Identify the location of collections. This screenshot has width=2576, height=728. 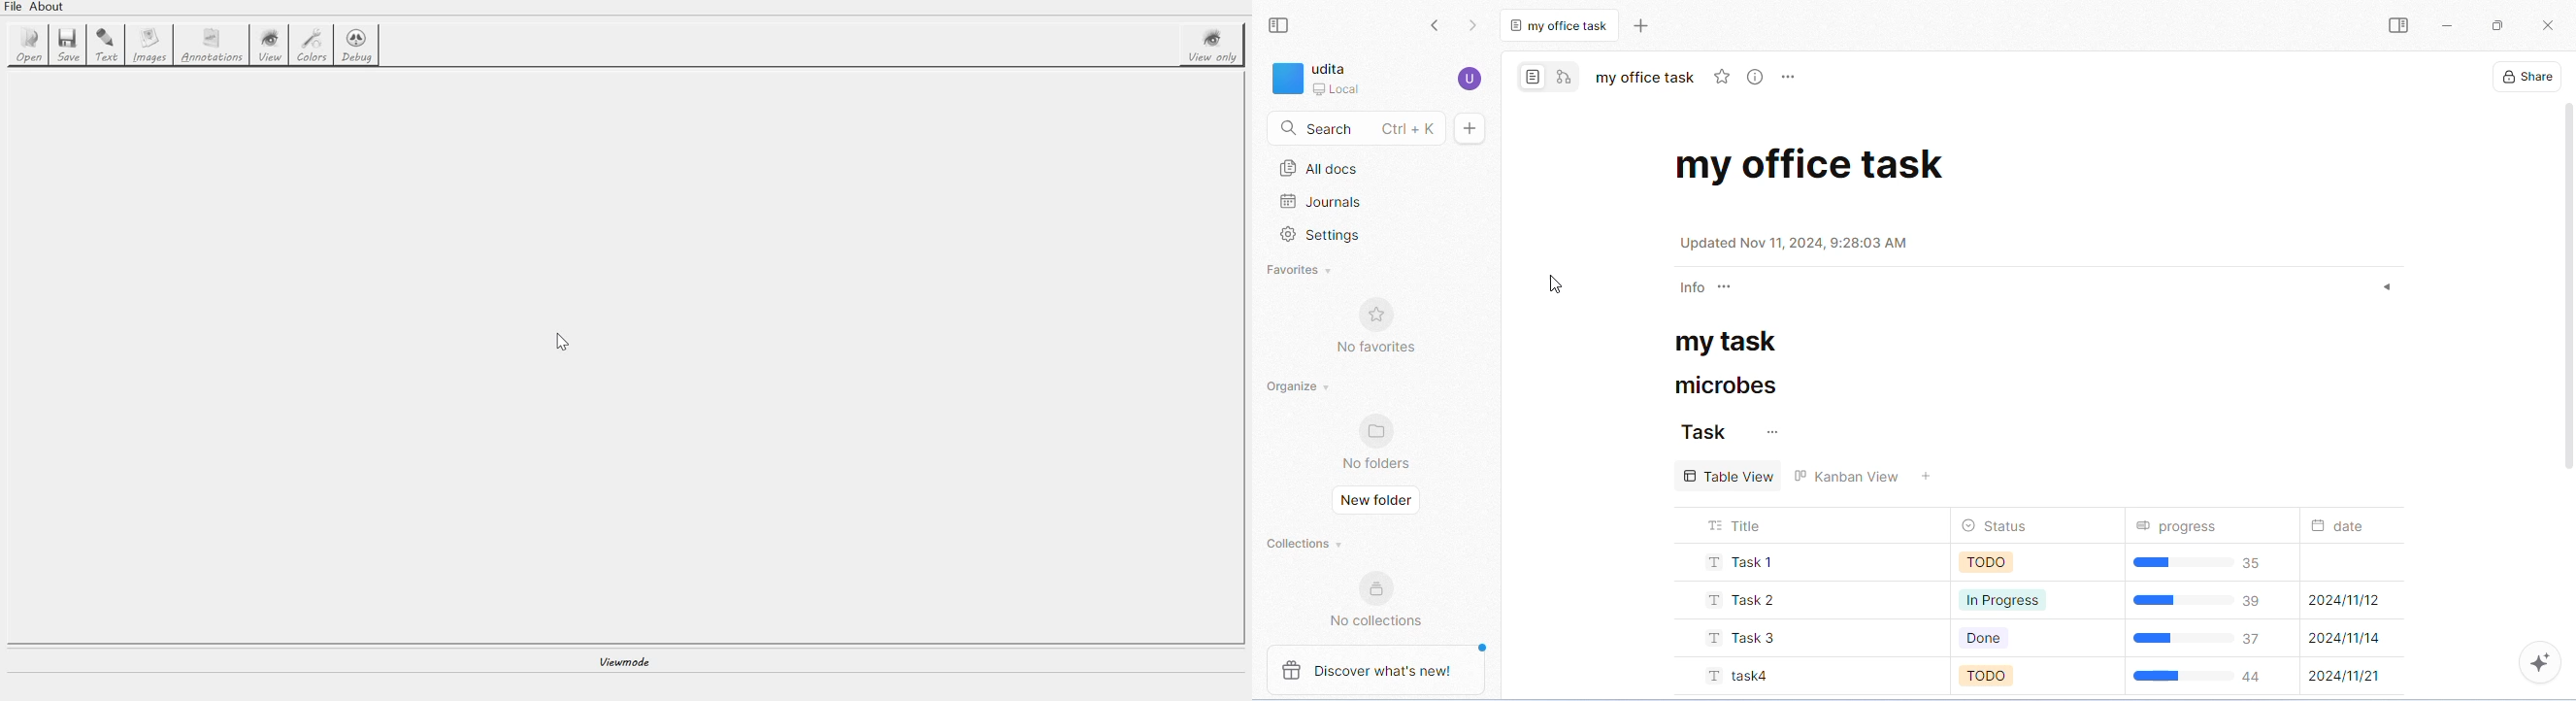
(1302, 545).